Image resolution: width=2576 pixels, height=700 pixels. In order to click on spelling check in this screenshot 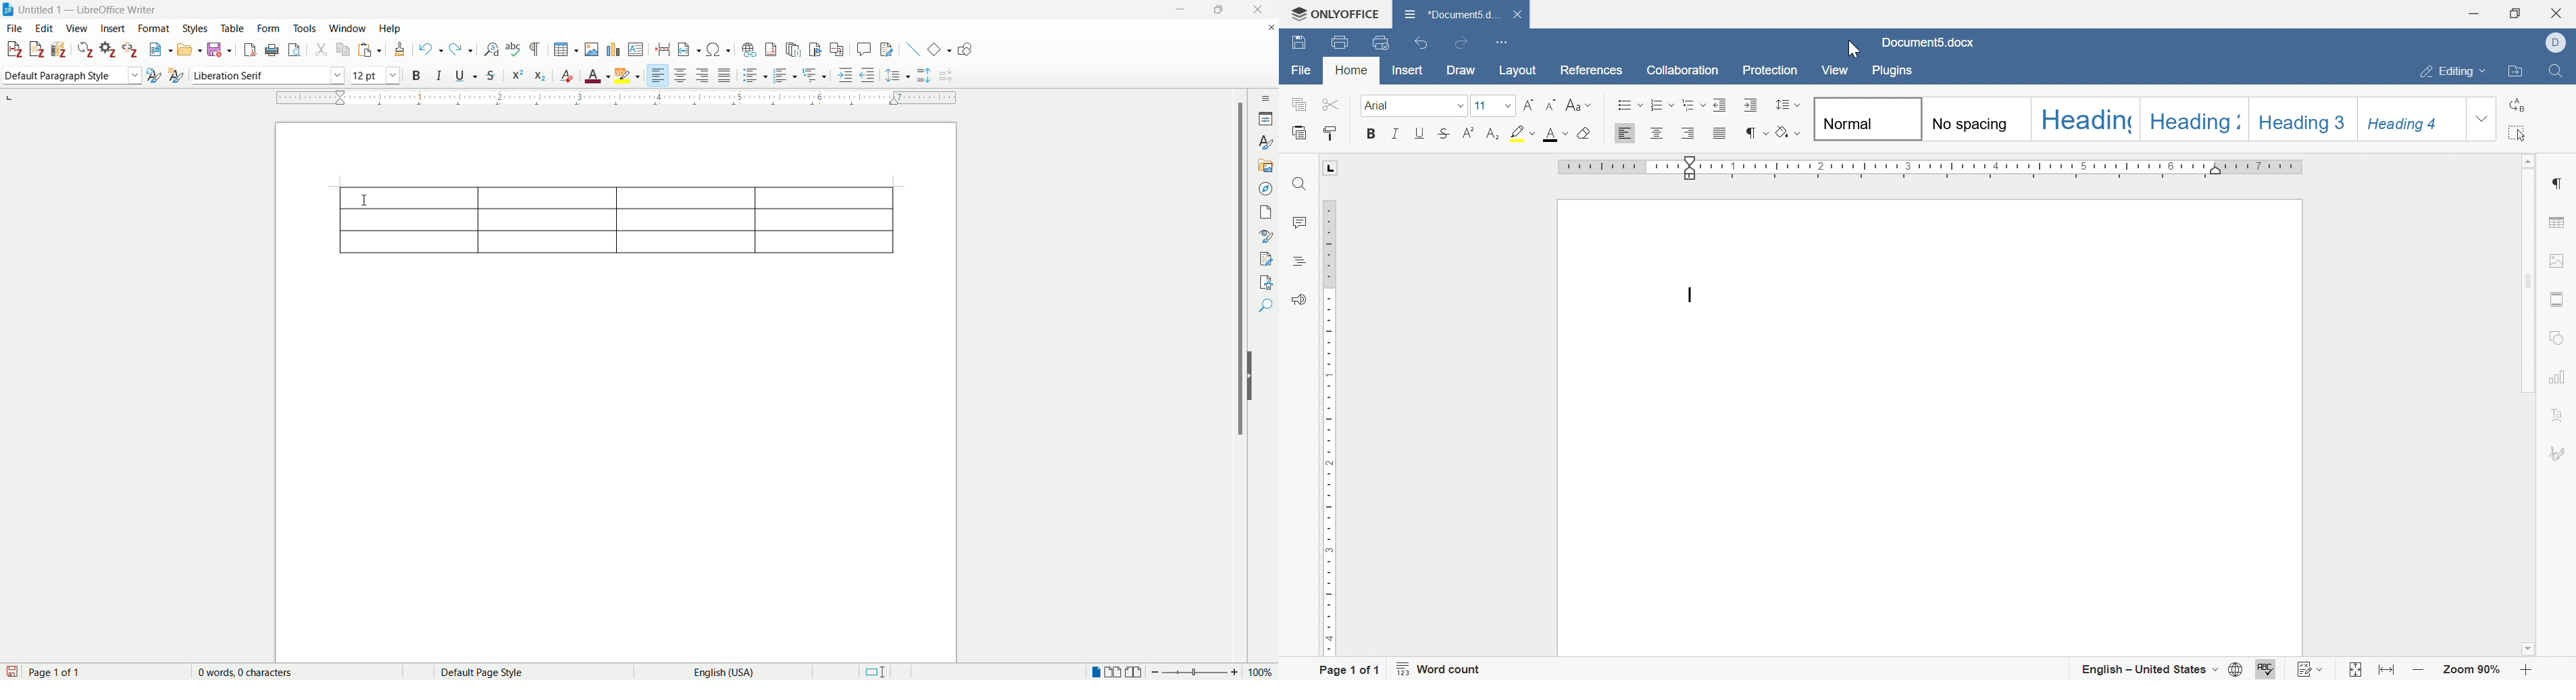, I will do `click(514, 50)`.